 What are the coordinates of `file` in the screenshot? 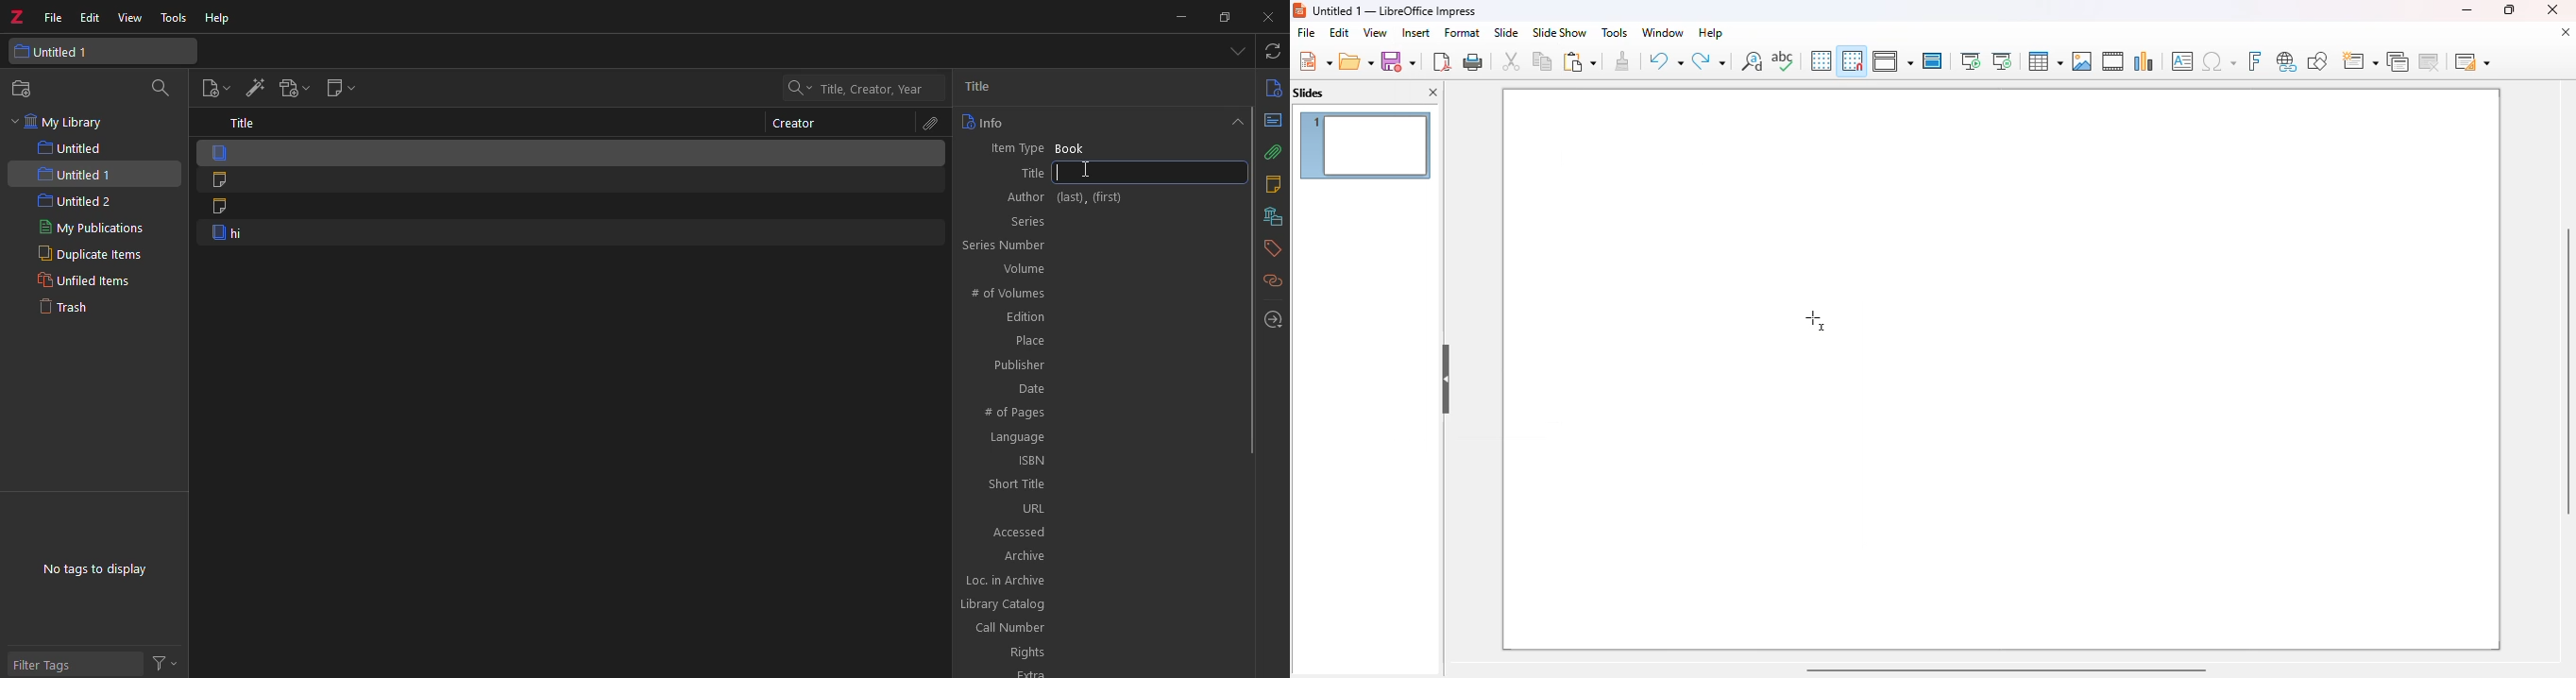 It's located at (1306, 33).